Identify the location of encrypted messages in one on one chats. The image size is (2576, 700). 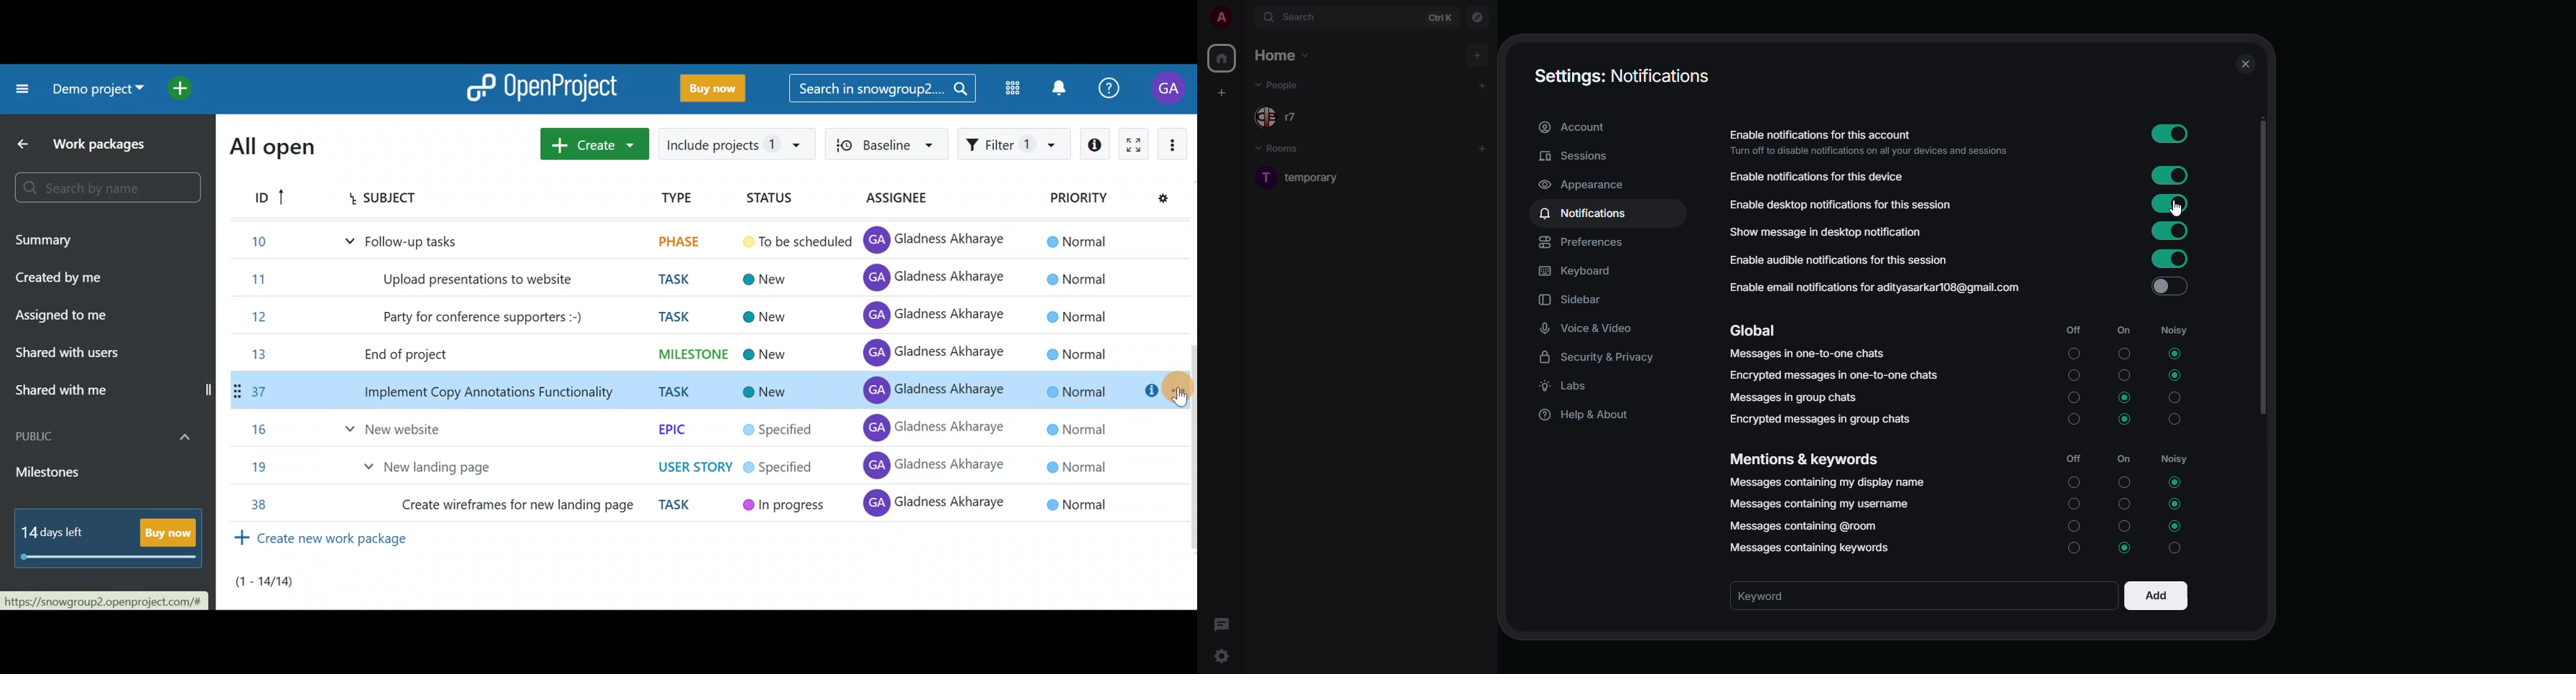
(1836, 375).